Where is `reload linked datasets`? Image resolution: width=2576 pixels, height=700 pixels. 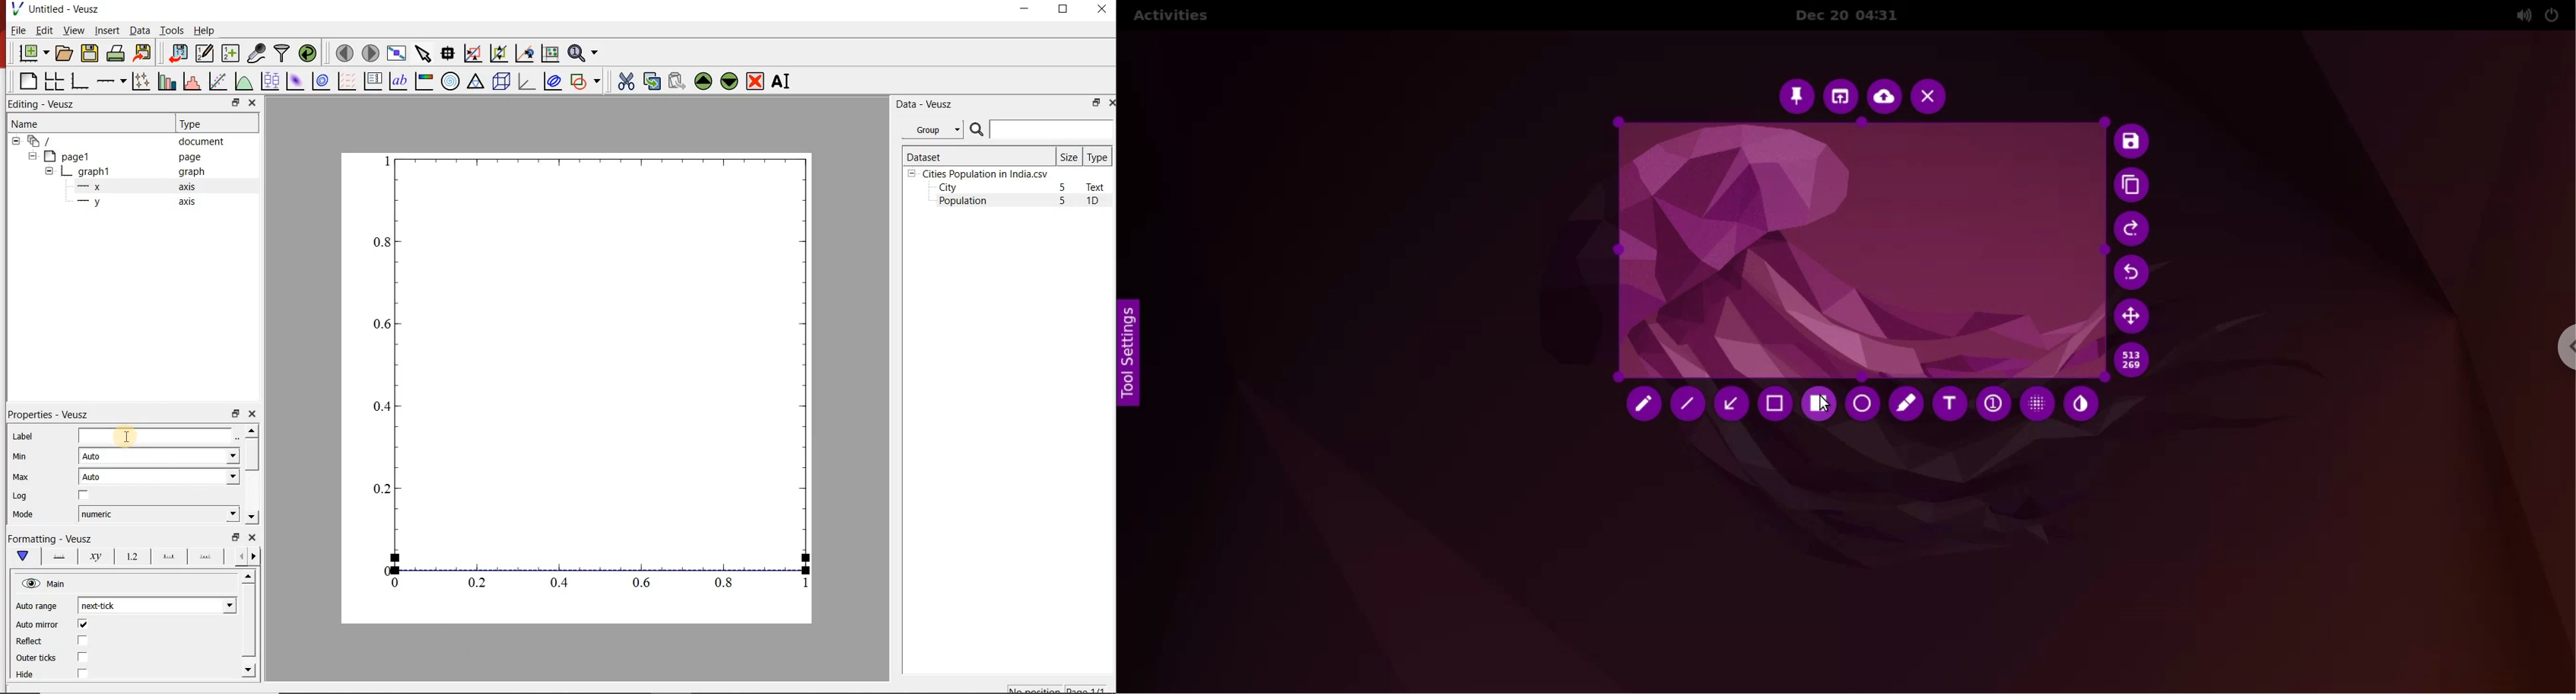
reload linked datasets is located at coordinates (307, 53).